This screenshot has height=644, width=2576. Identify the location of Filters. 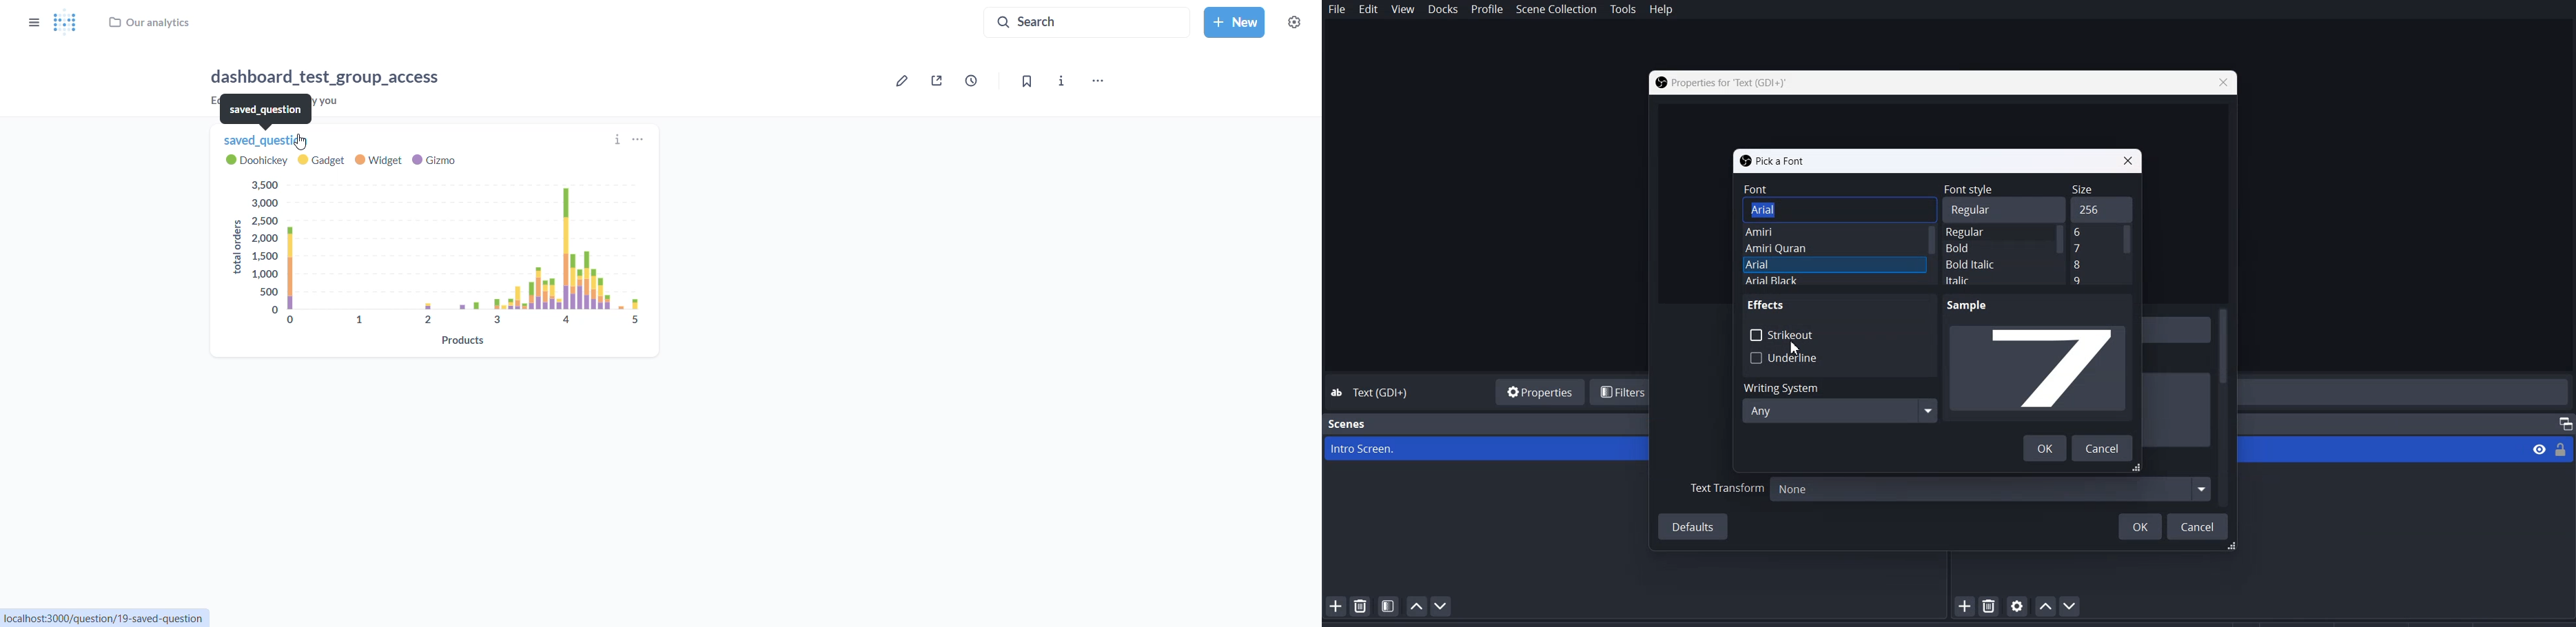
(1622, 392).